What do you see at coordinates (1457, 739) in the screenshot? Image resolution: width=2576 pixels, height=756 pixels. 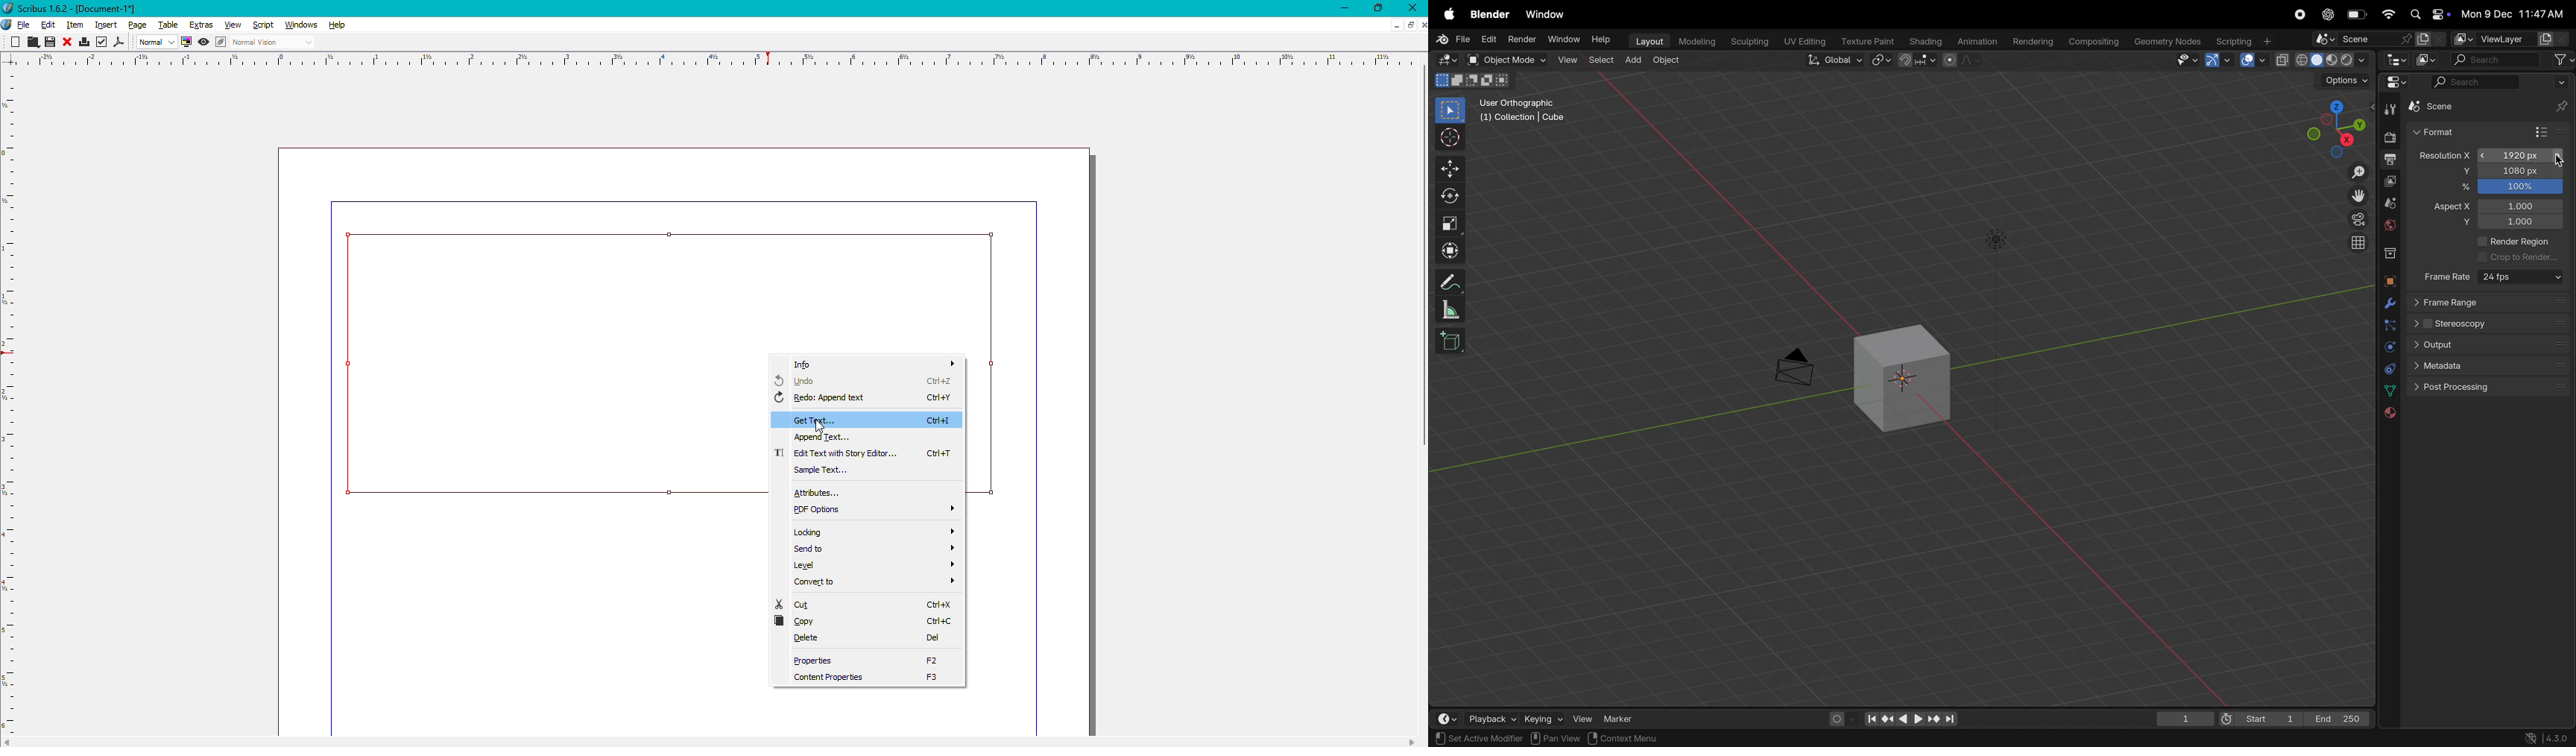 I see `pan view` at bounding box center [1457, 739].